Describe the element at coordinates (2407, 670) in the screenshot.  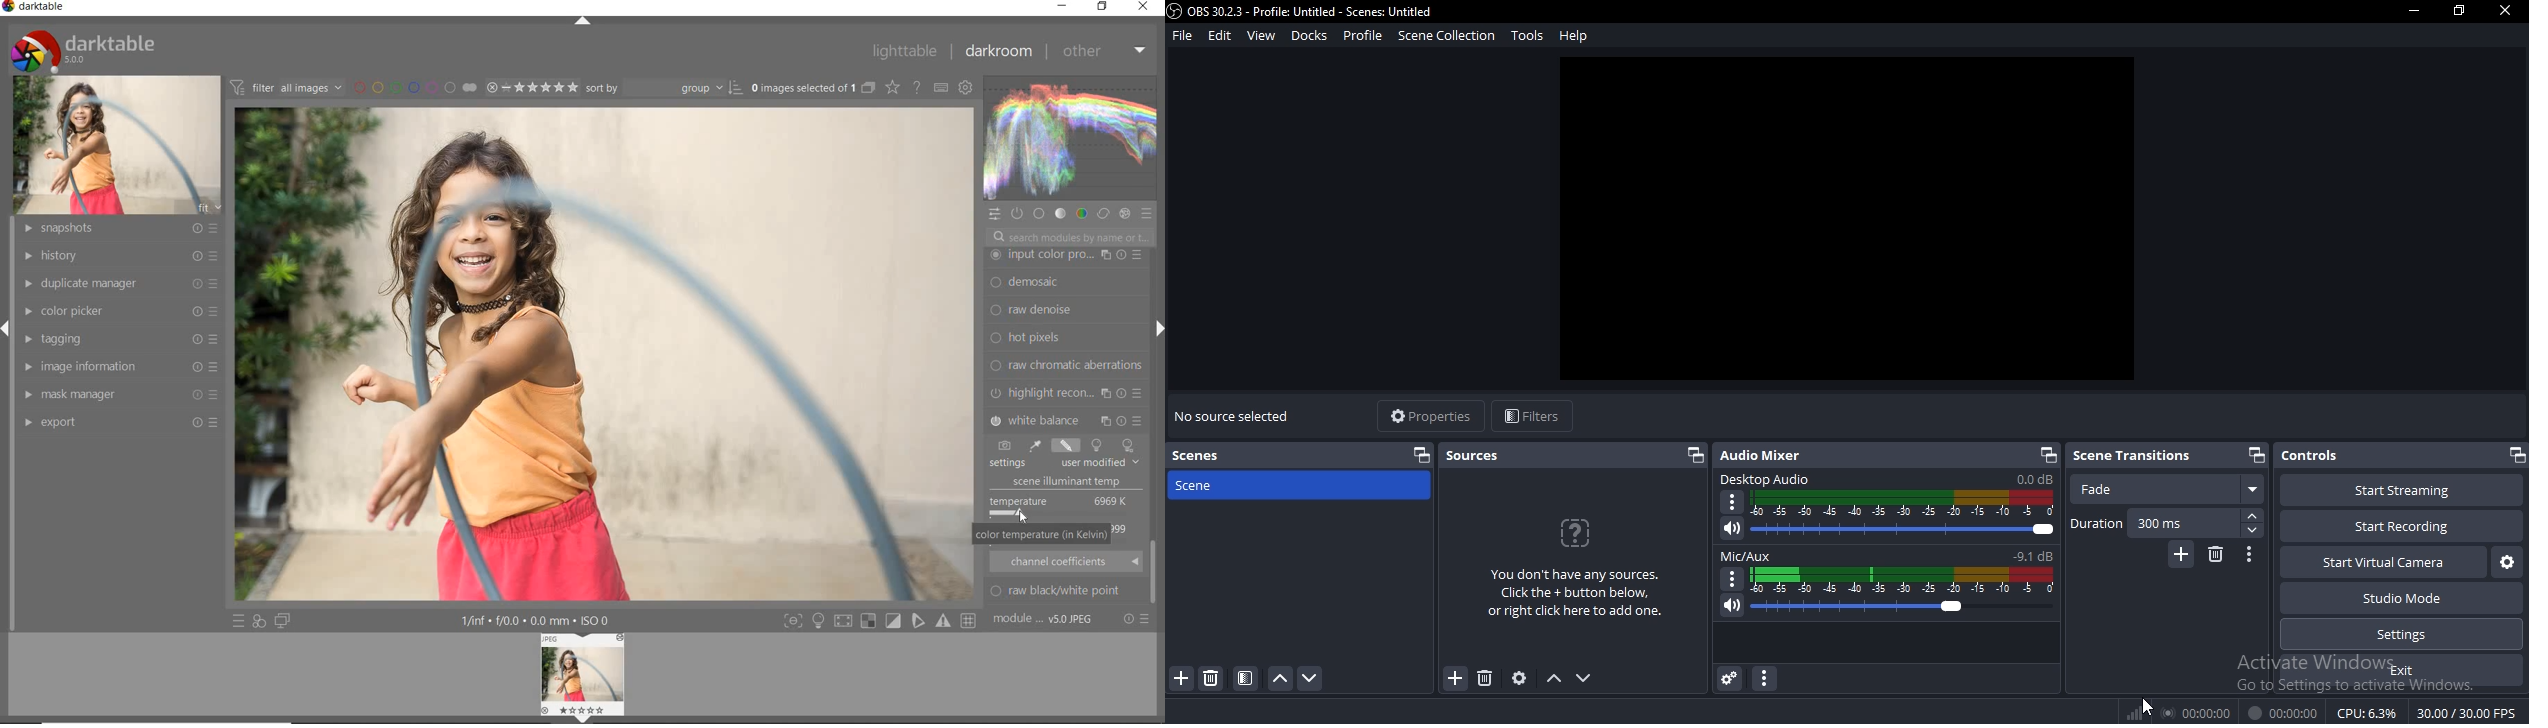
I see `exit` at that location.